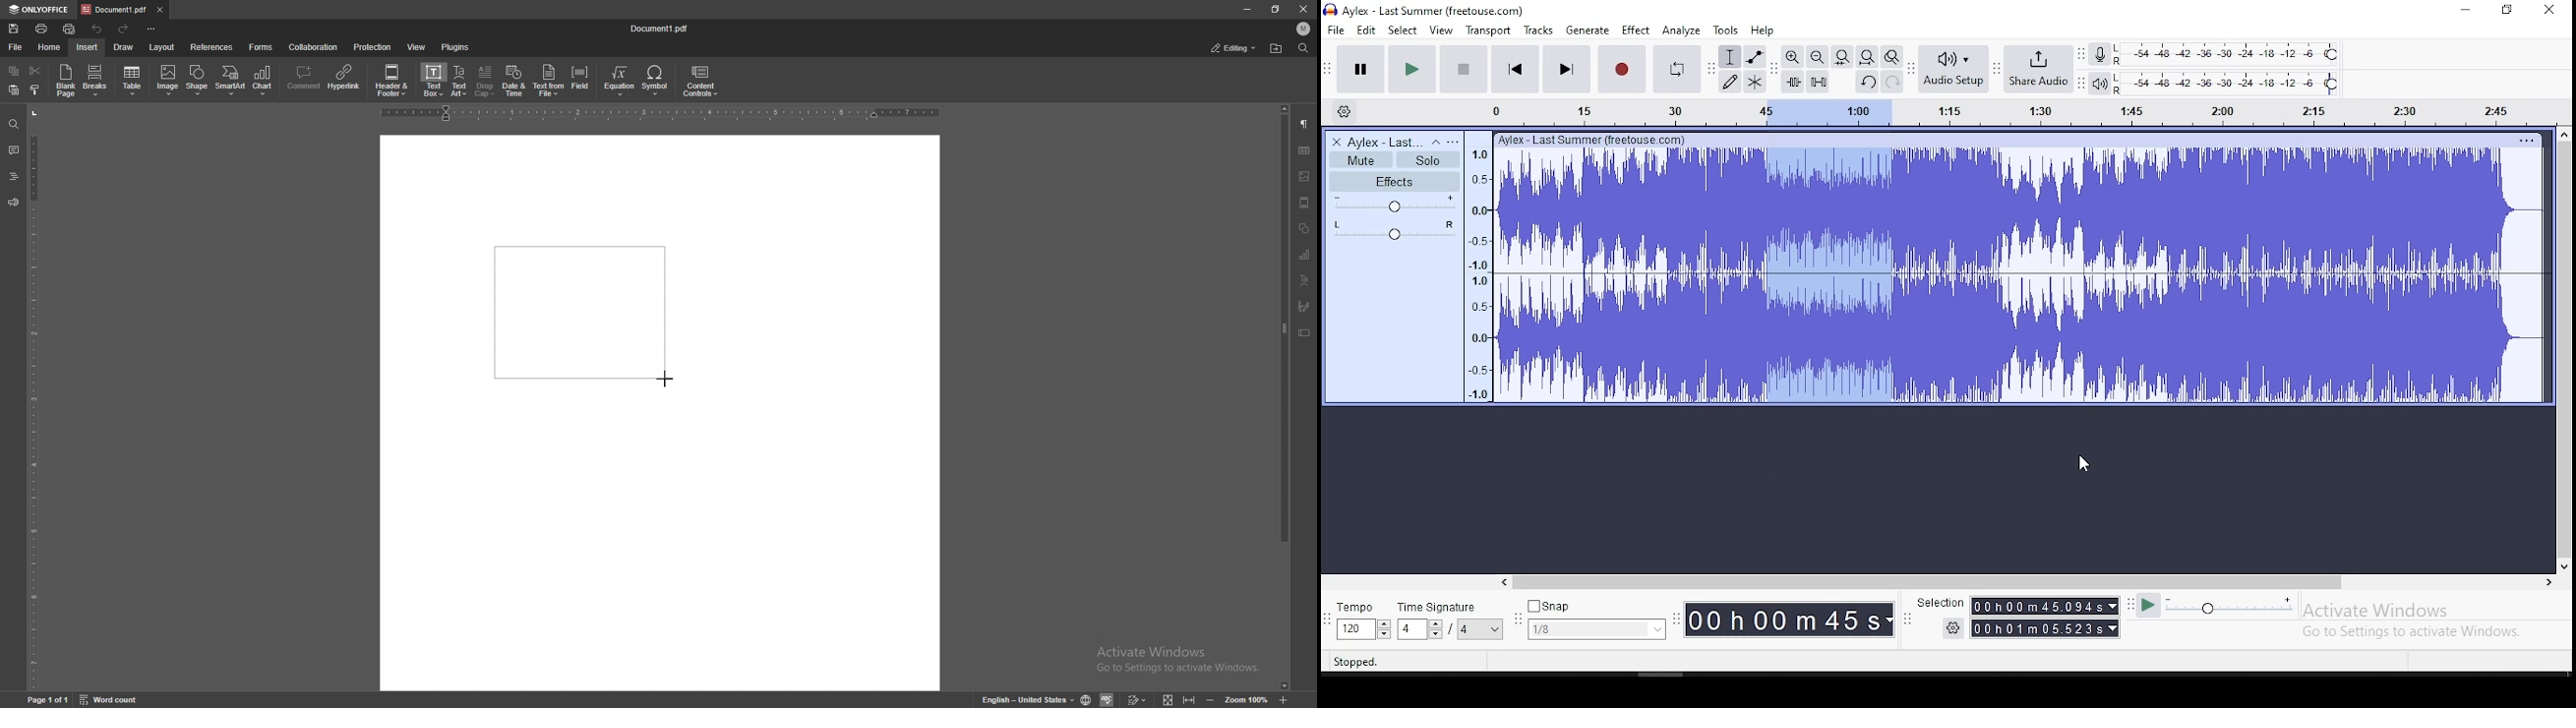  Describe the element at coordinates (1683, 30) in the screenshot. I see `analyze` at that location.